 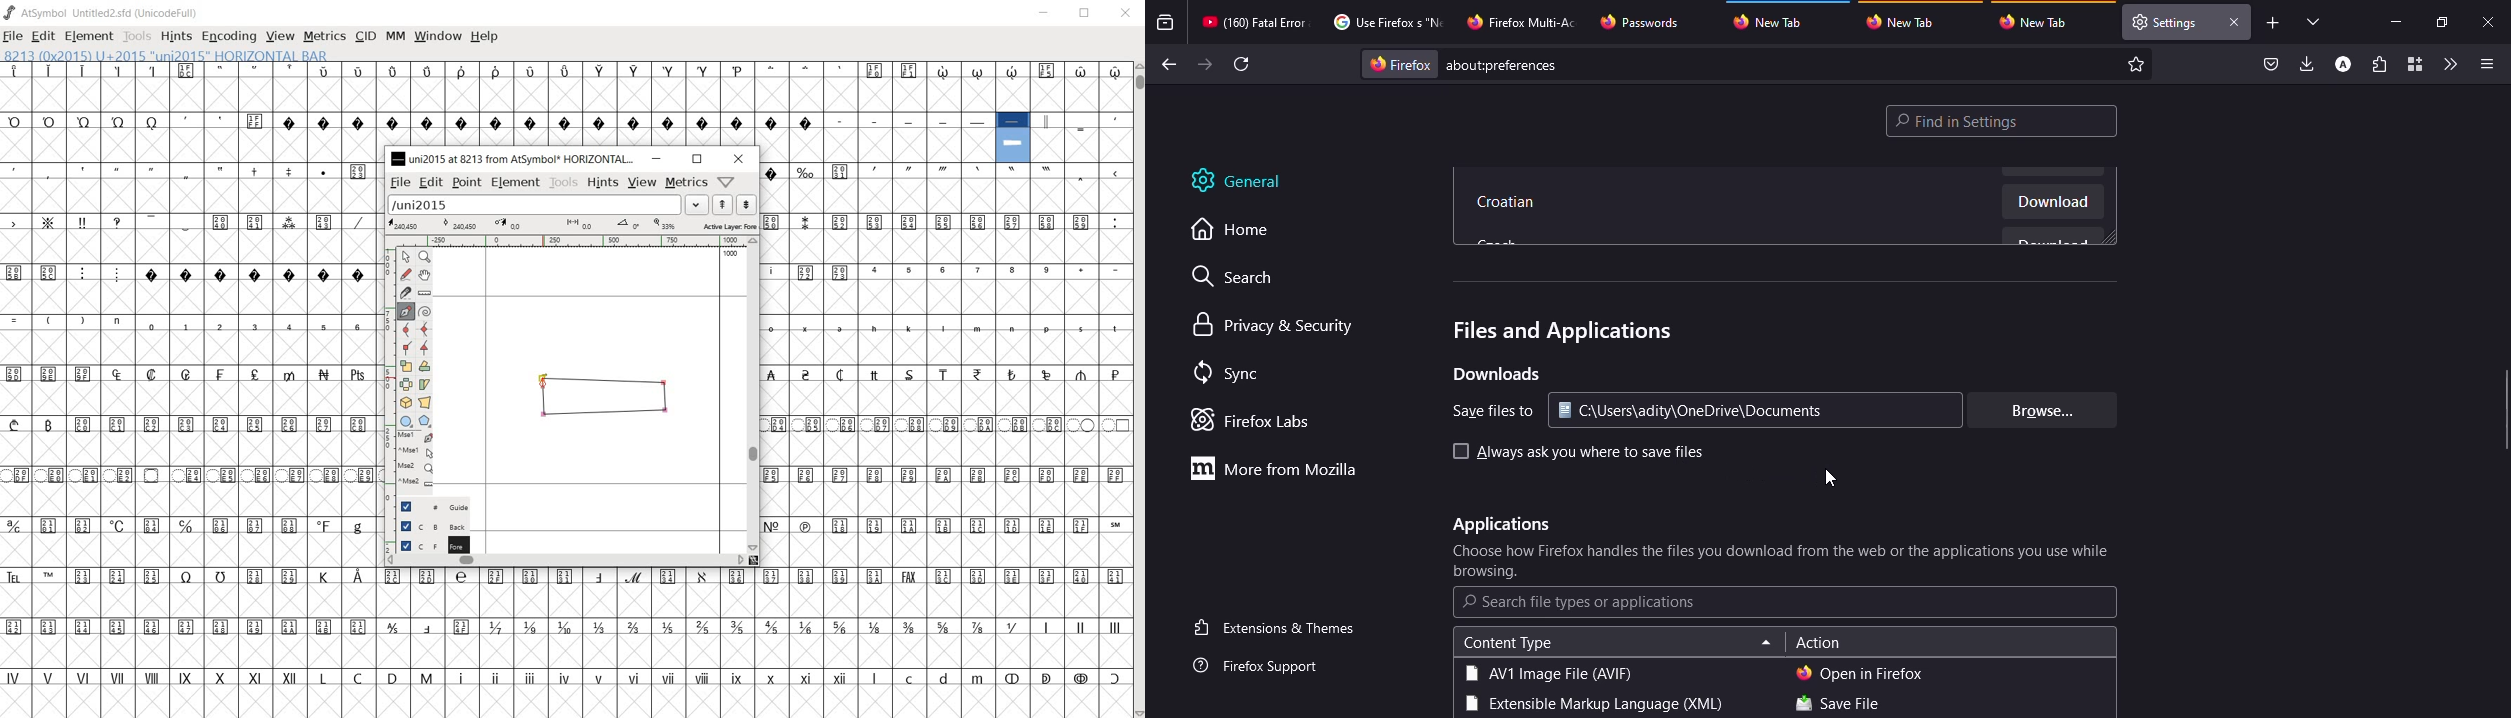 What do you see at coordinates (407, 462) in the screenshot?
I see `mse1 mse1 mse2 mse2` at bounding box center [407, 462].